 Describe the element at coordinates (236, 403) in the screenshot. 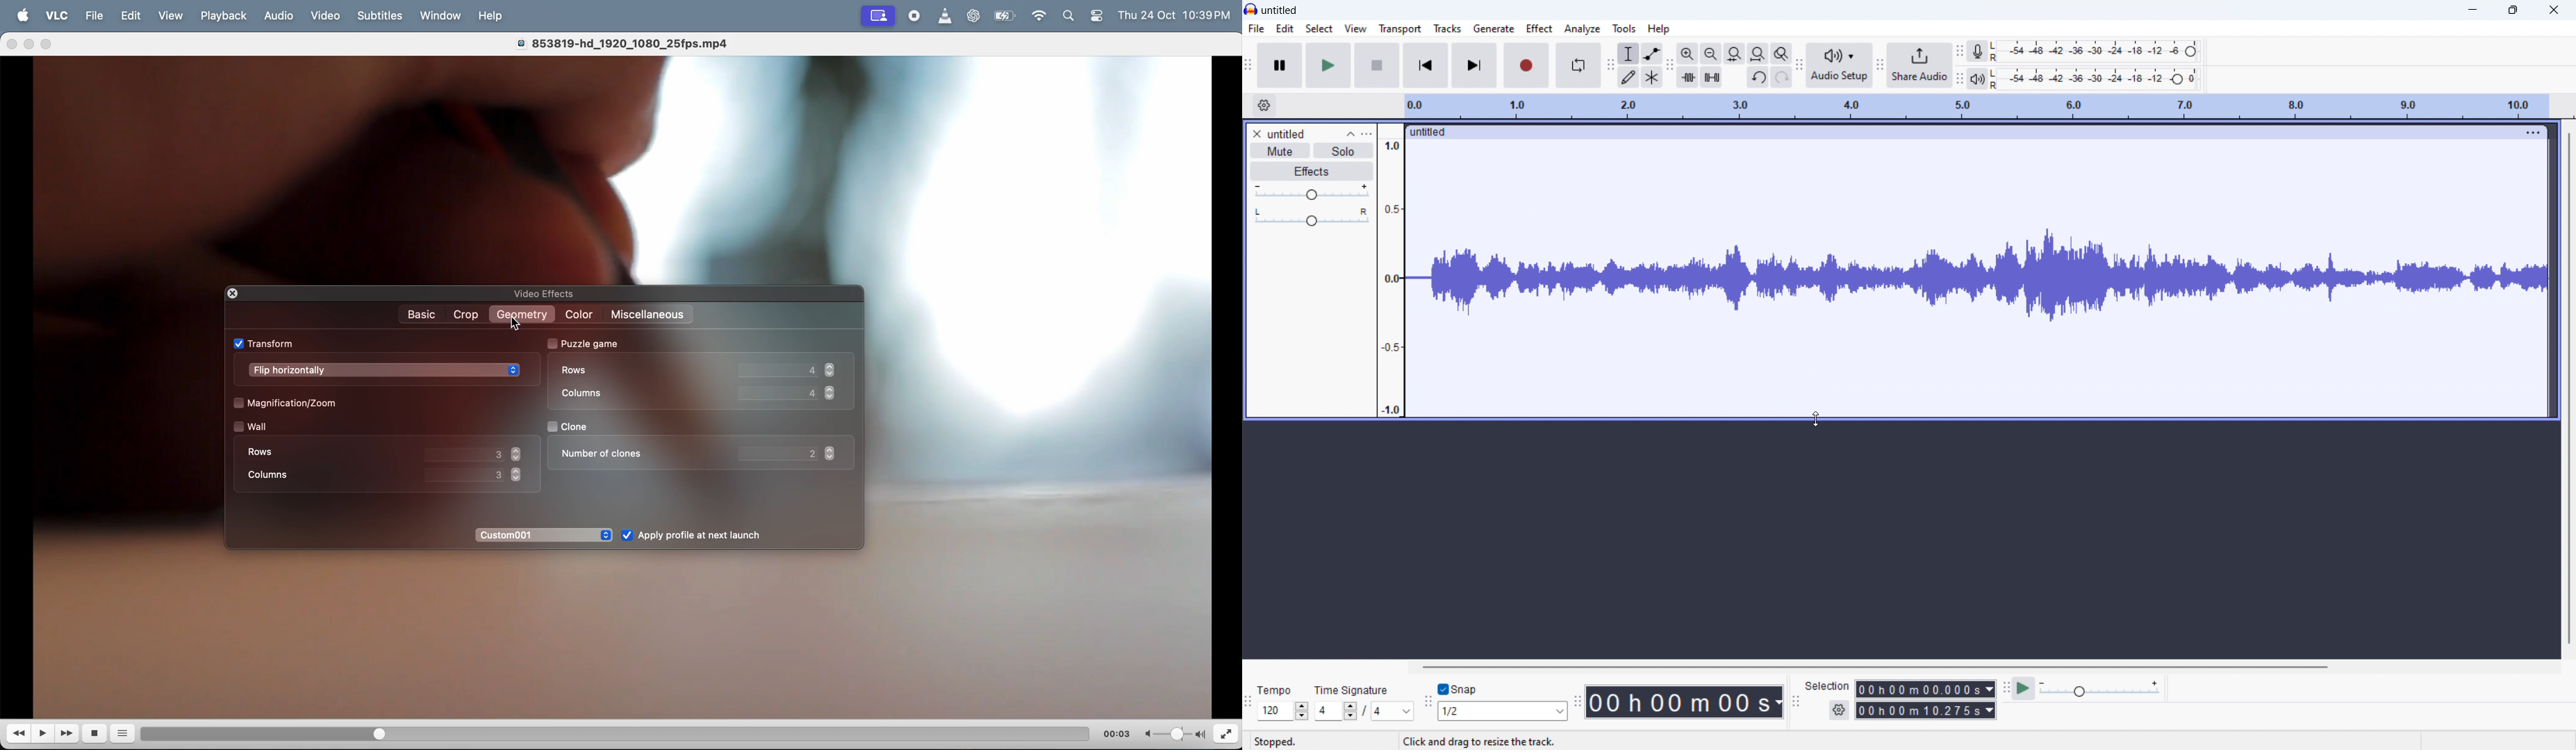

I see `check box` at that location.